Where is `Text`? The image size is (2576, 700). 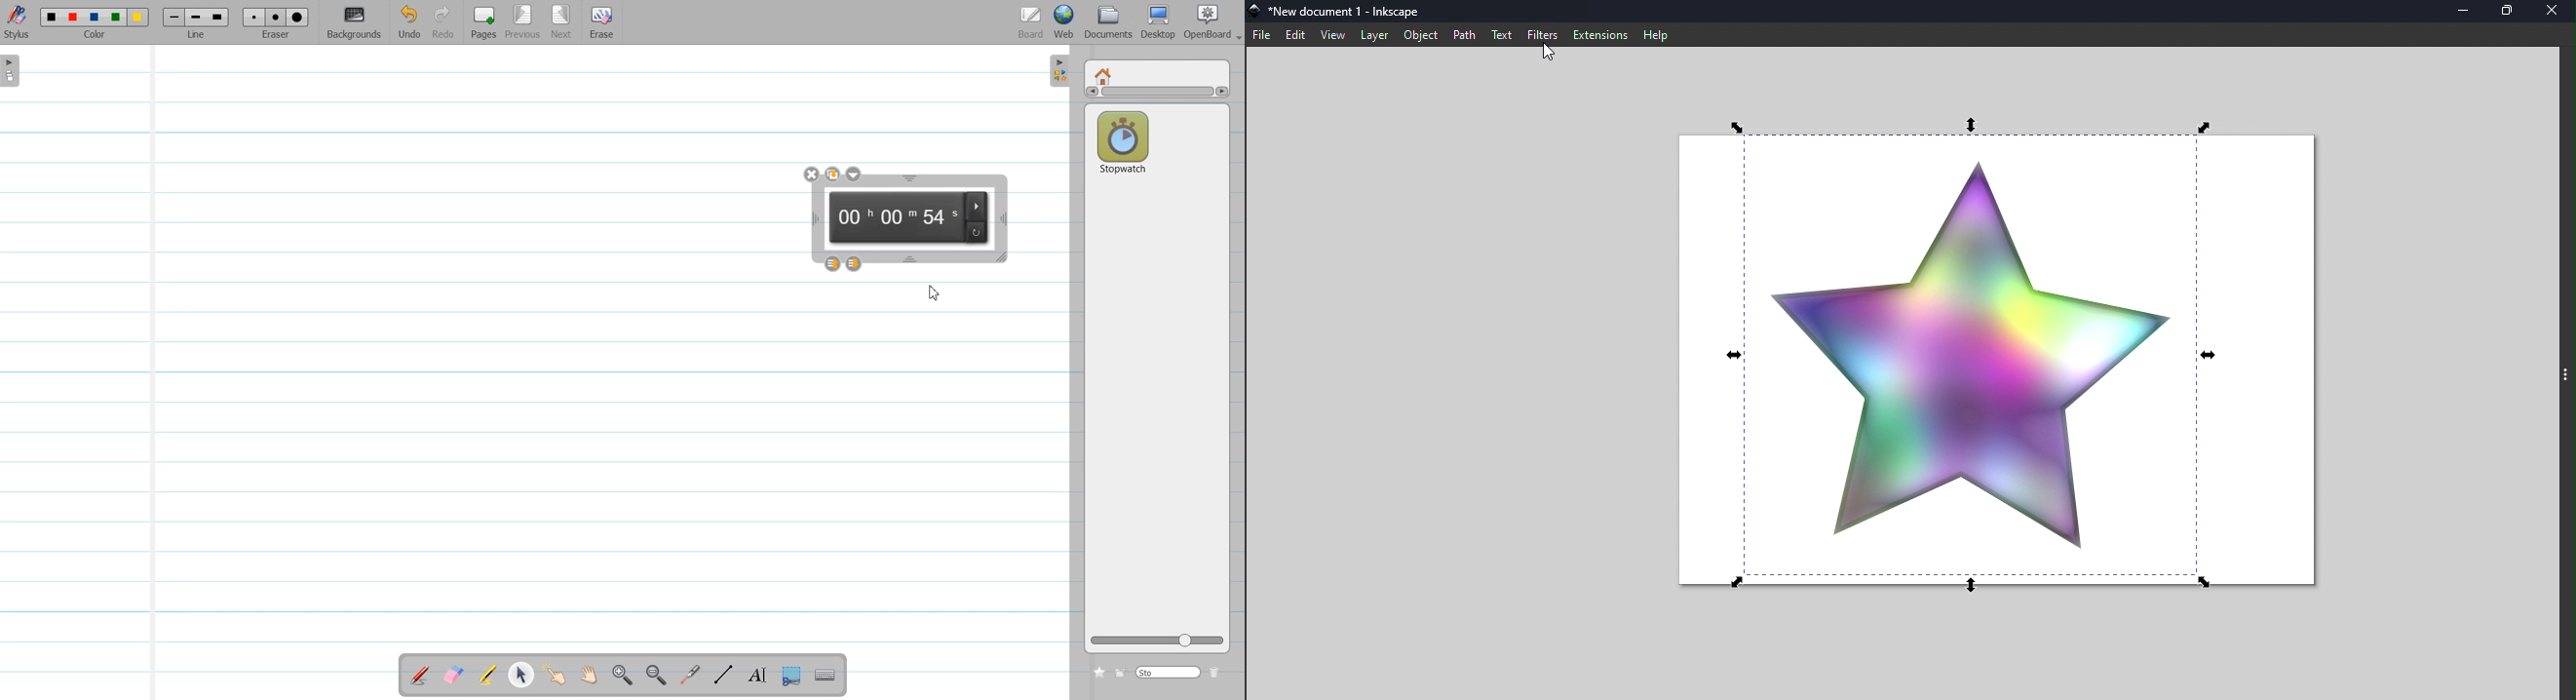
Text is located at coordinates (1504, 36).